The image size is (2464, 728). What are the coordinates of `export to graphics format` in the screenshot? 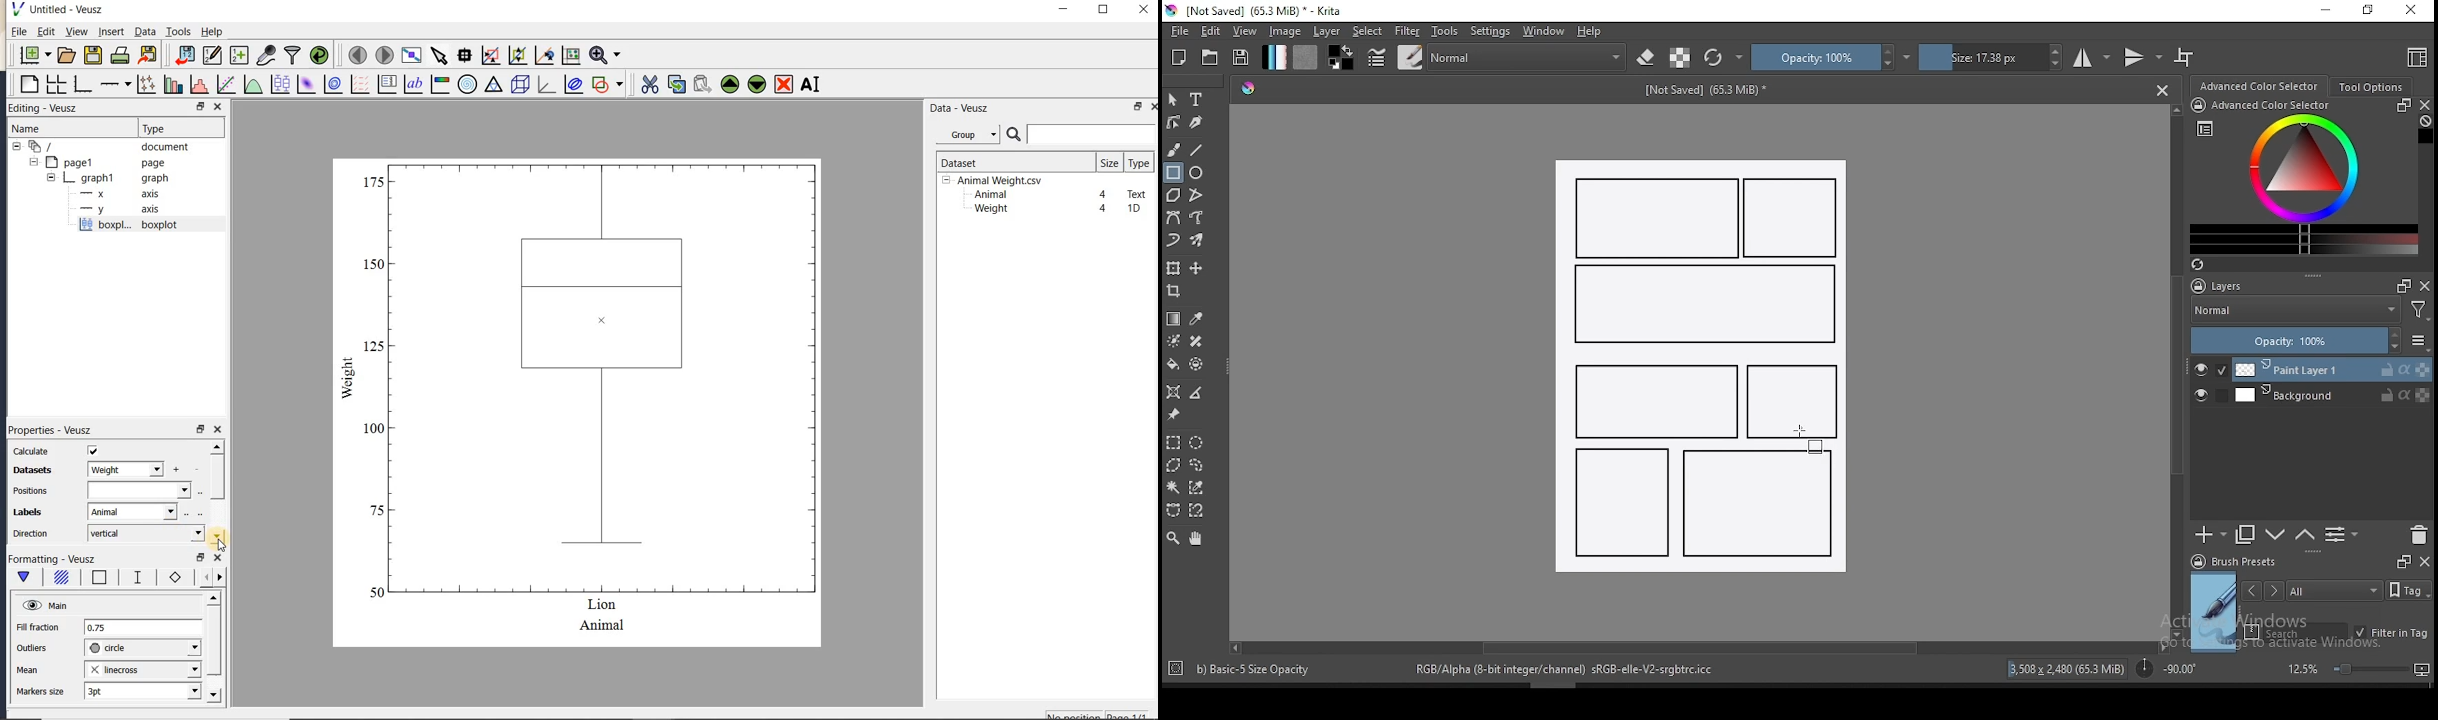 It's located at (148, 54).